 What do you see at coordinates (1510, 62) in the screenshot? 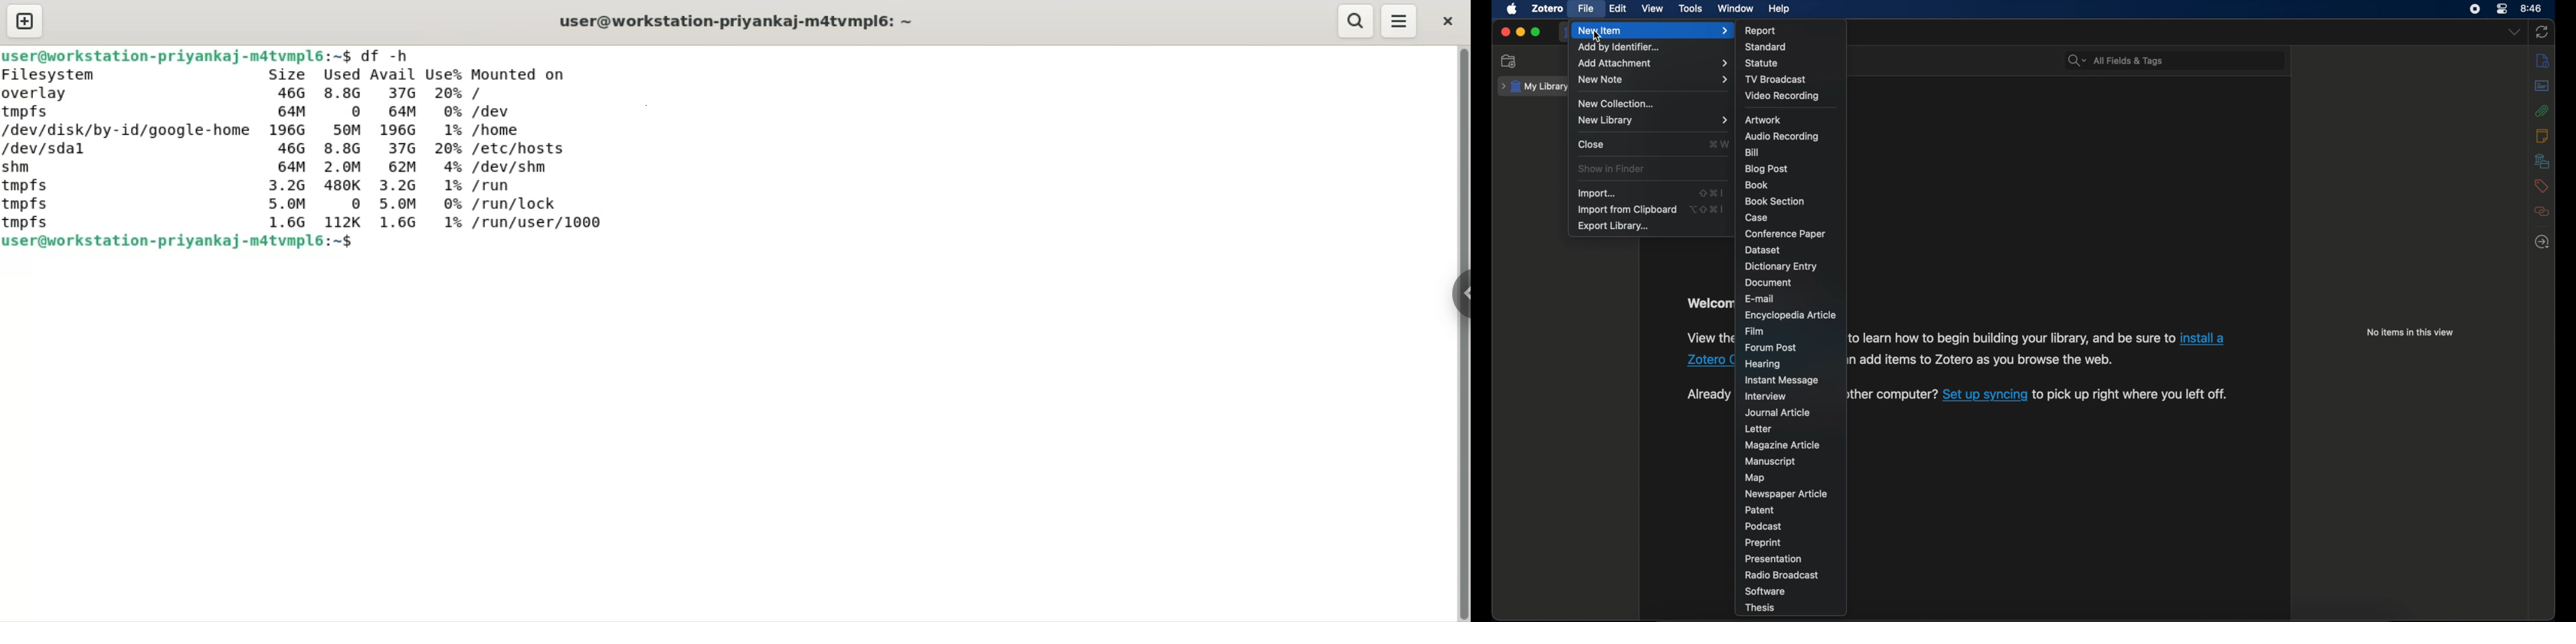
I see `new collection` at bounding box center [1510, 62].